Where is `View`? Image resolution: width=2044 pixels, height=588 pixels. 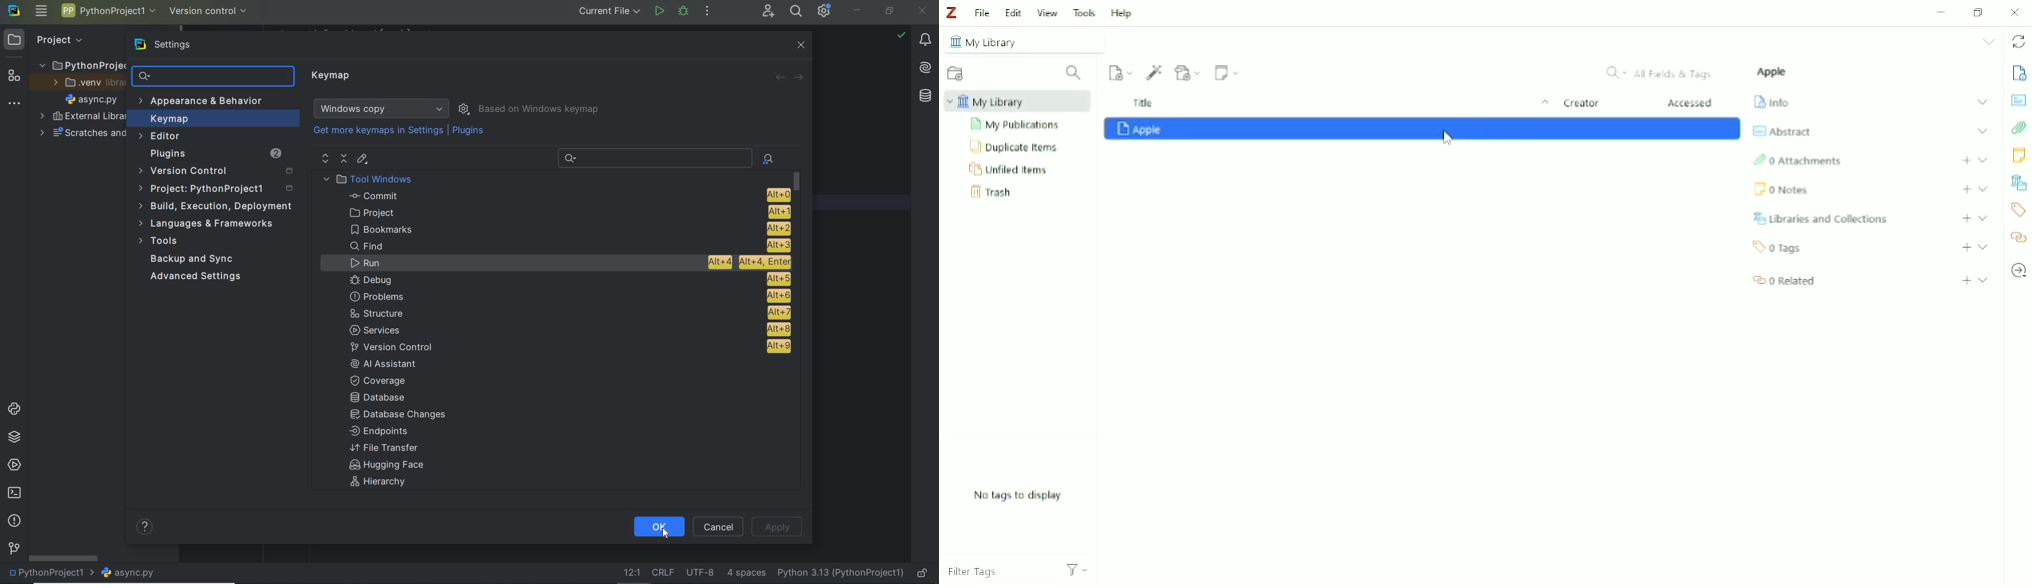
View is located at coordinates (1048, 12).